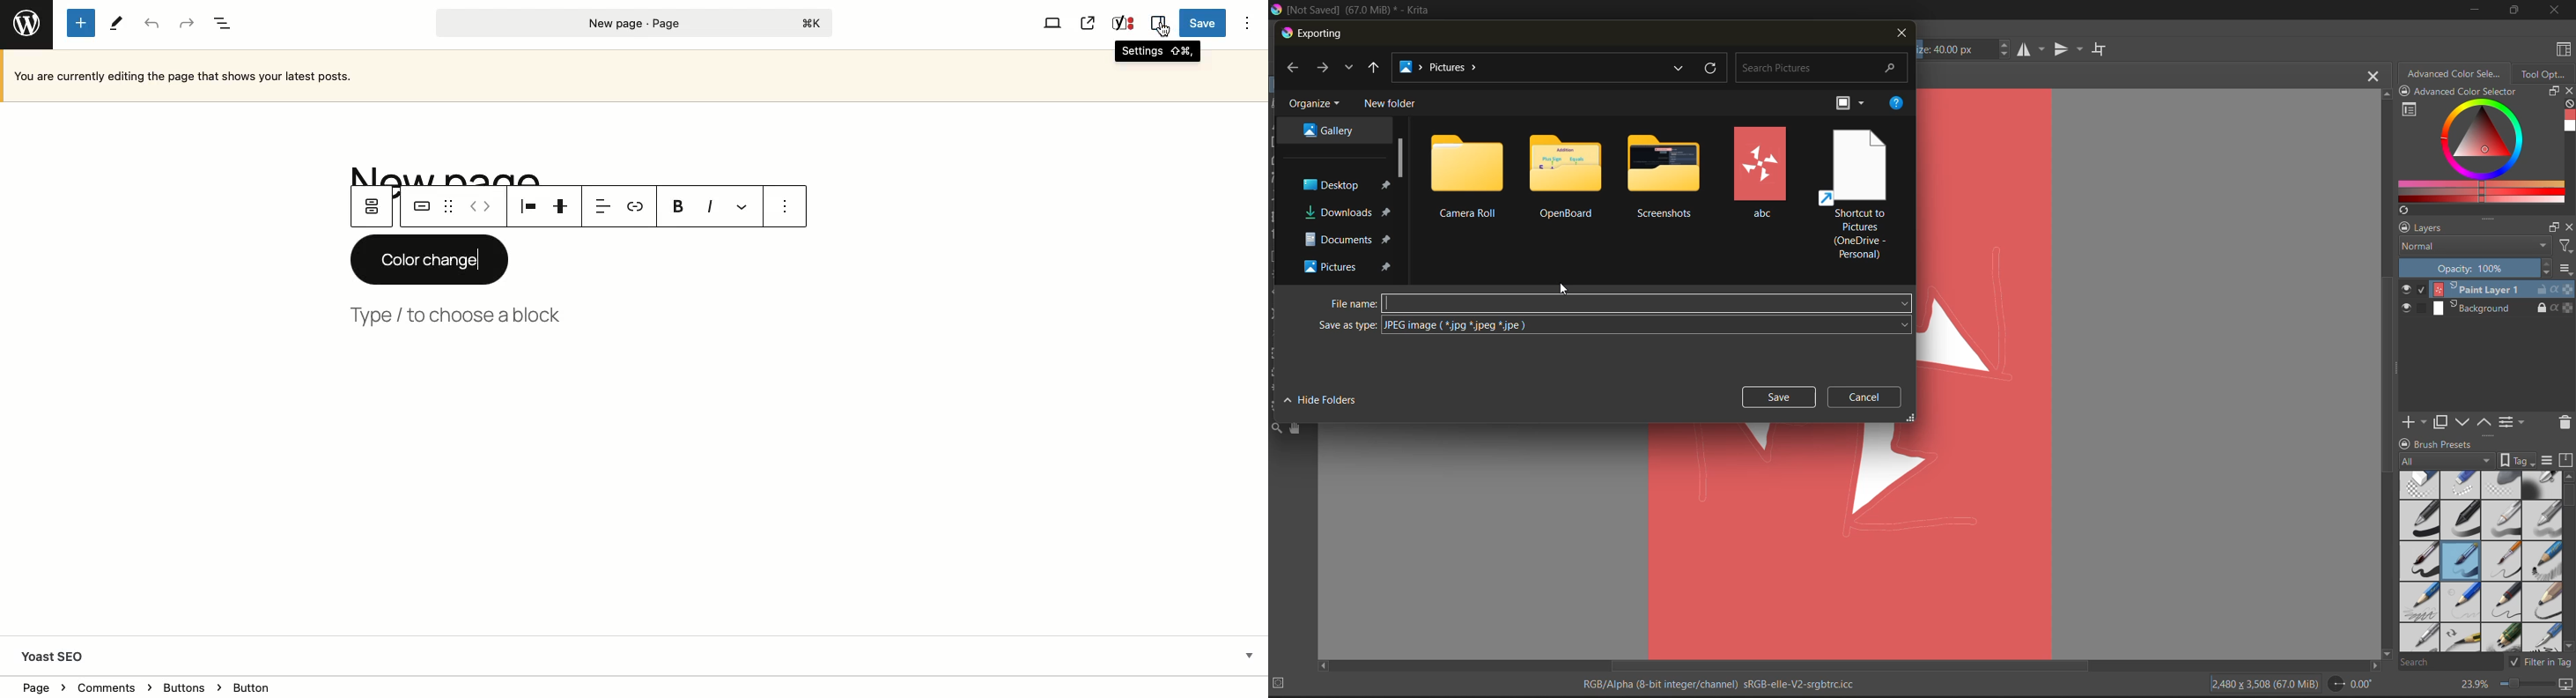 This screenshot has height=700, width=2576. Describe the element at coordinates (602, 205) in the screenshot. I see `Align` at that location.